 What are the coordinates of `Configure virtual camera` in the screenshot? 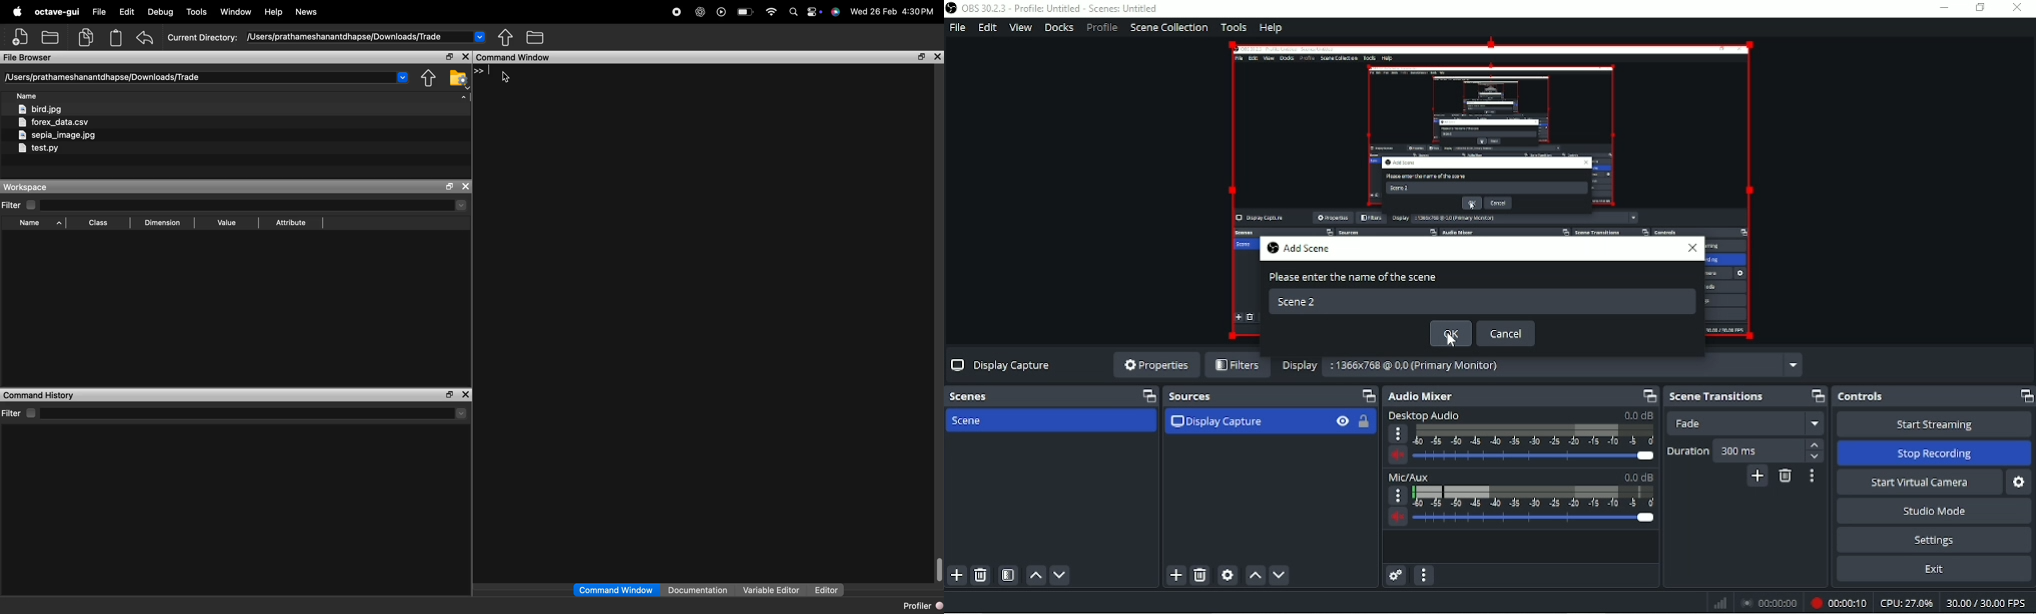 It's located at (2020, 483).